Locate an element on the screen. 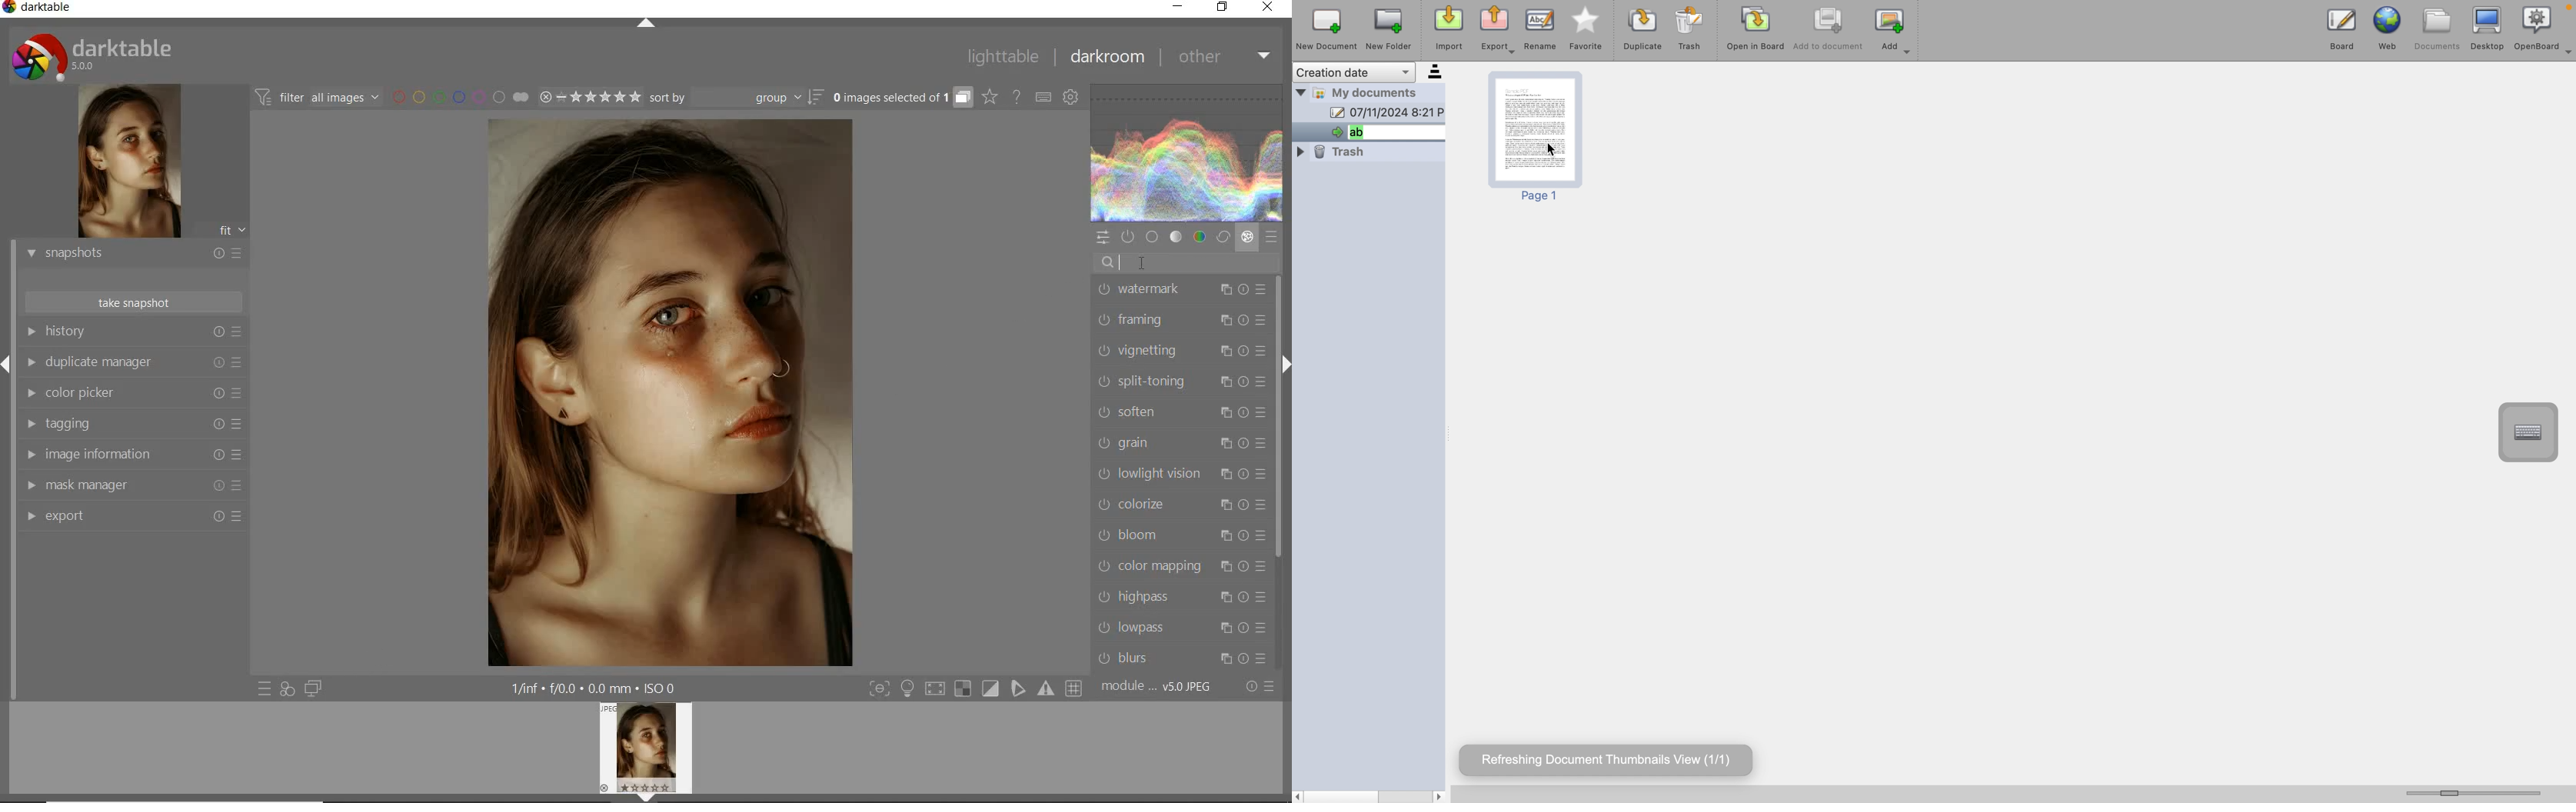 The height and width of the screenshot is (812, 2576). reset or presets & preferences is located at coordinates (1261, 687).